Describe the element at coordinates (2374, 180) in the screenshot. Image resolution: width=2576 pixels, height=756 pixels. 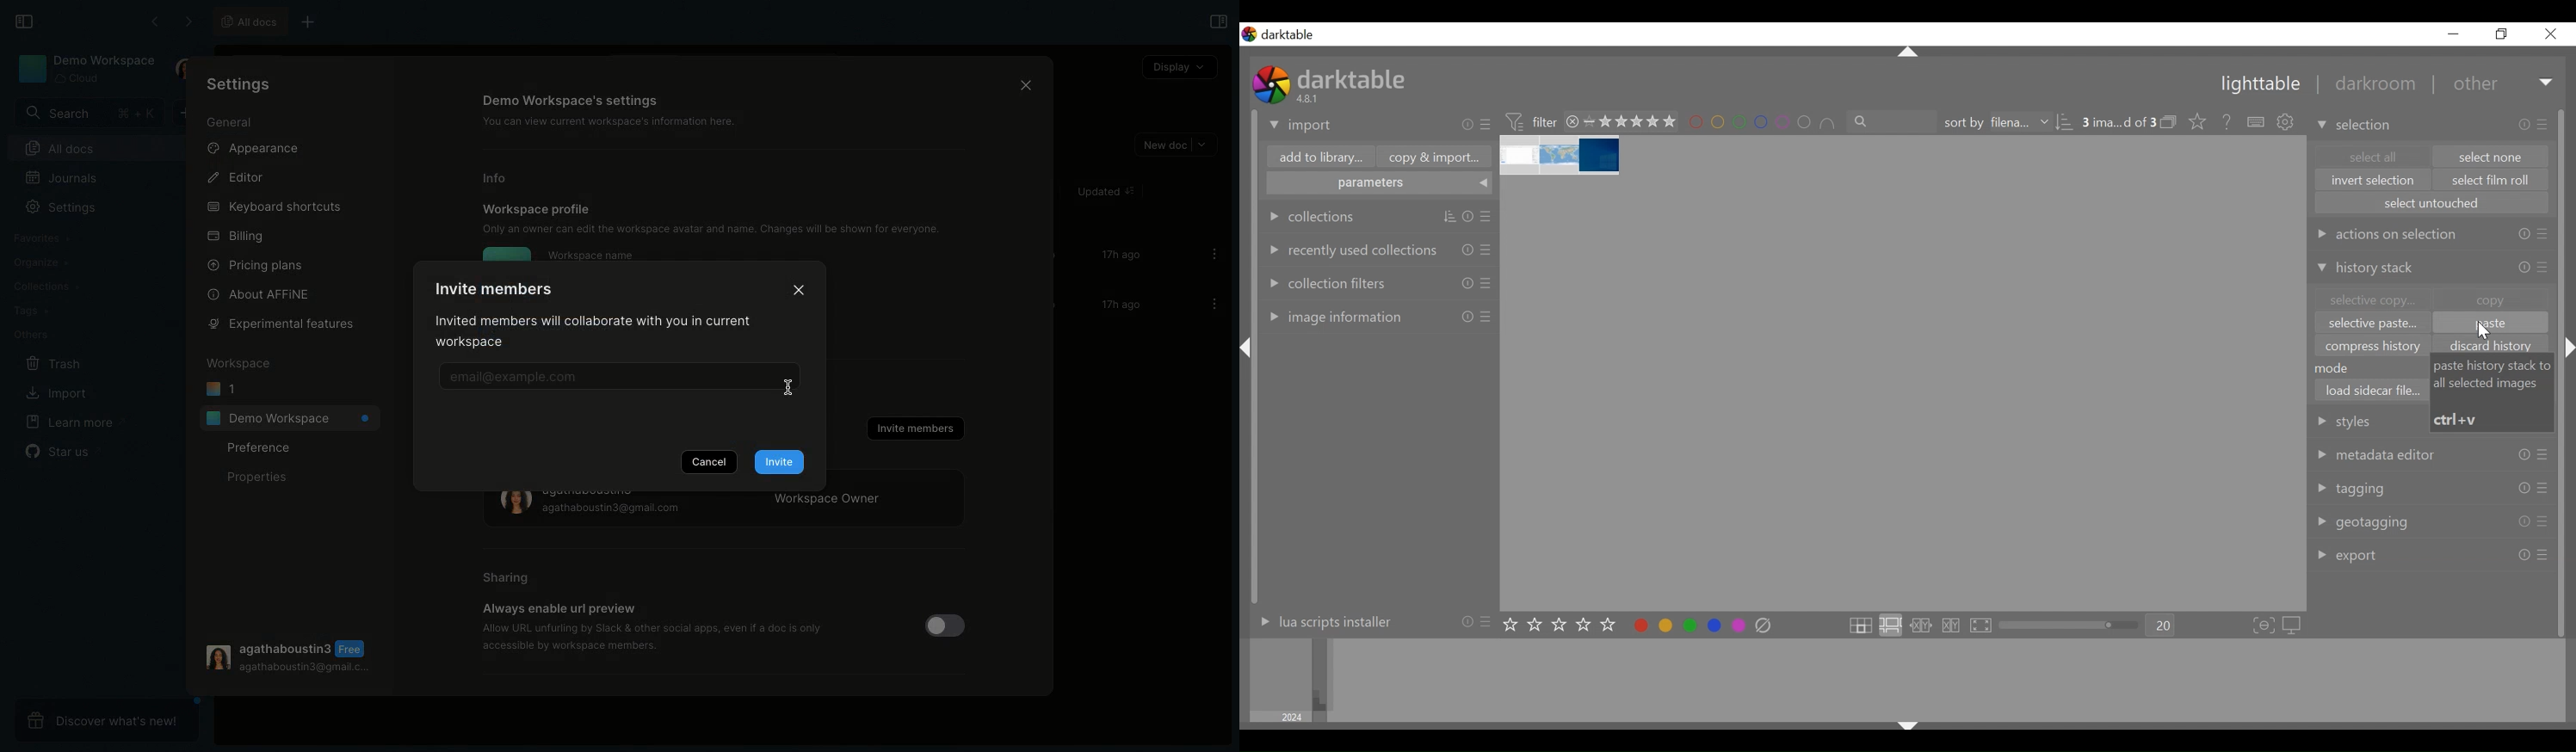
I see `invert selection` at that location.